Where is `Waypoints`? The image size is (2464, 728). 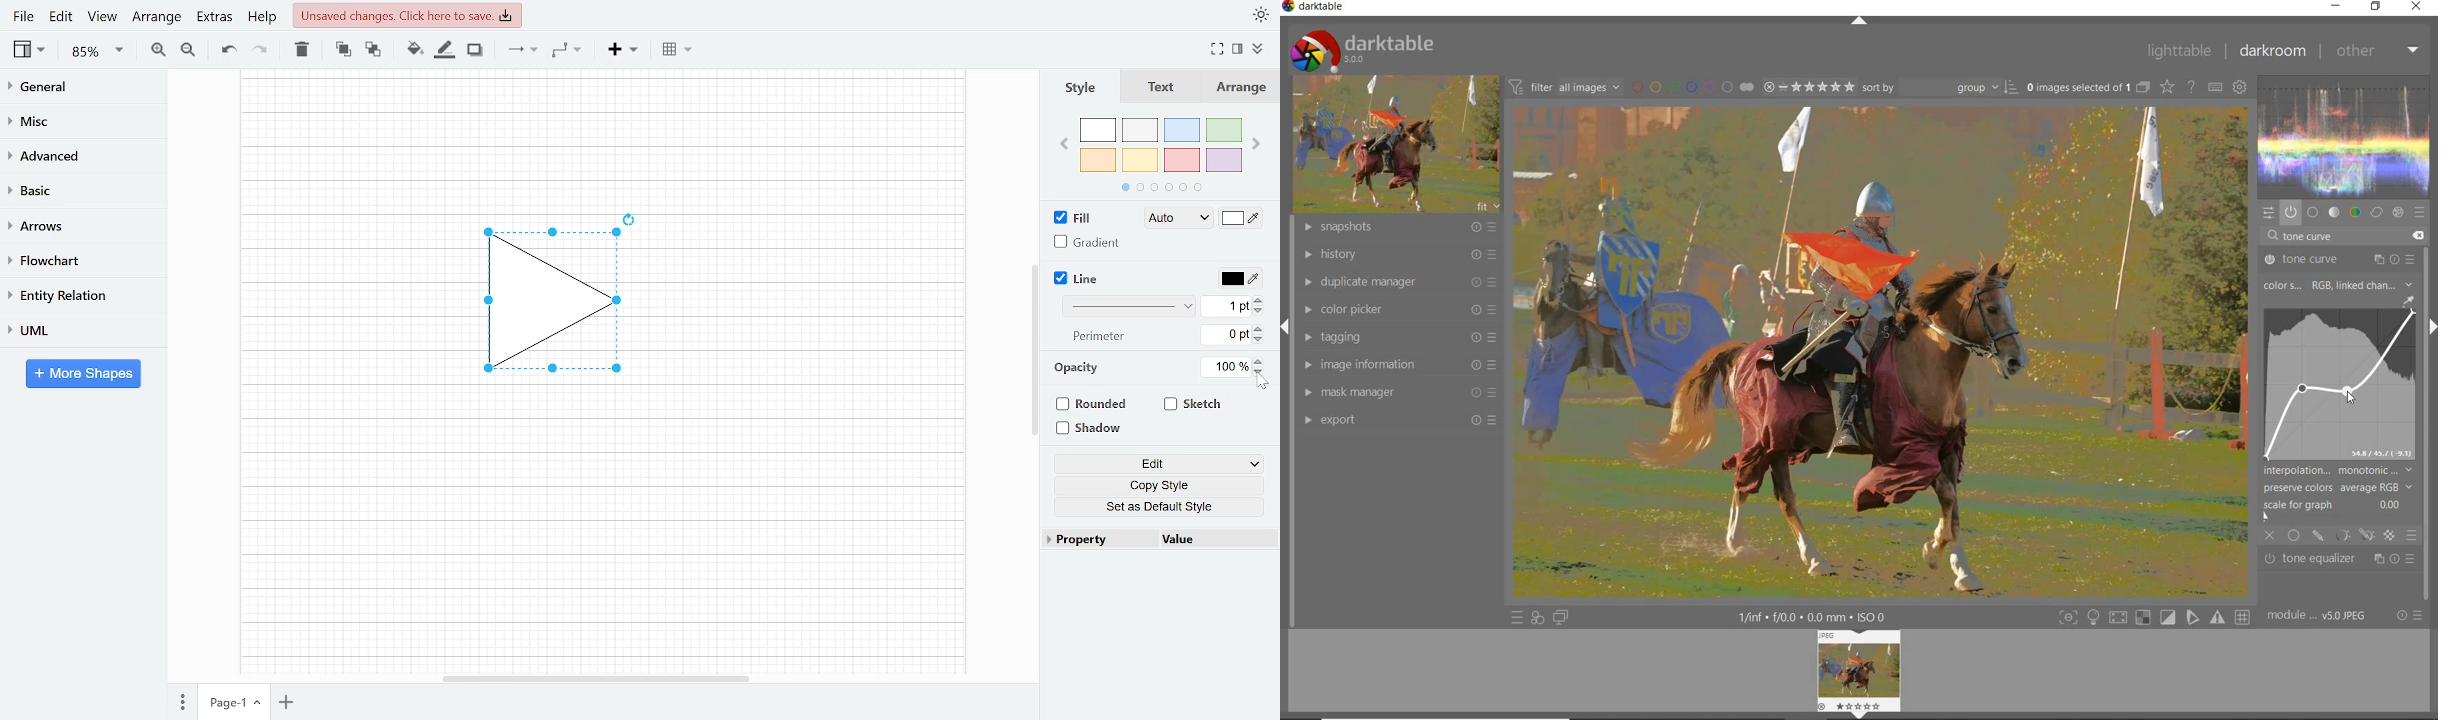
Waypoints is located at coordinates (568, 49).